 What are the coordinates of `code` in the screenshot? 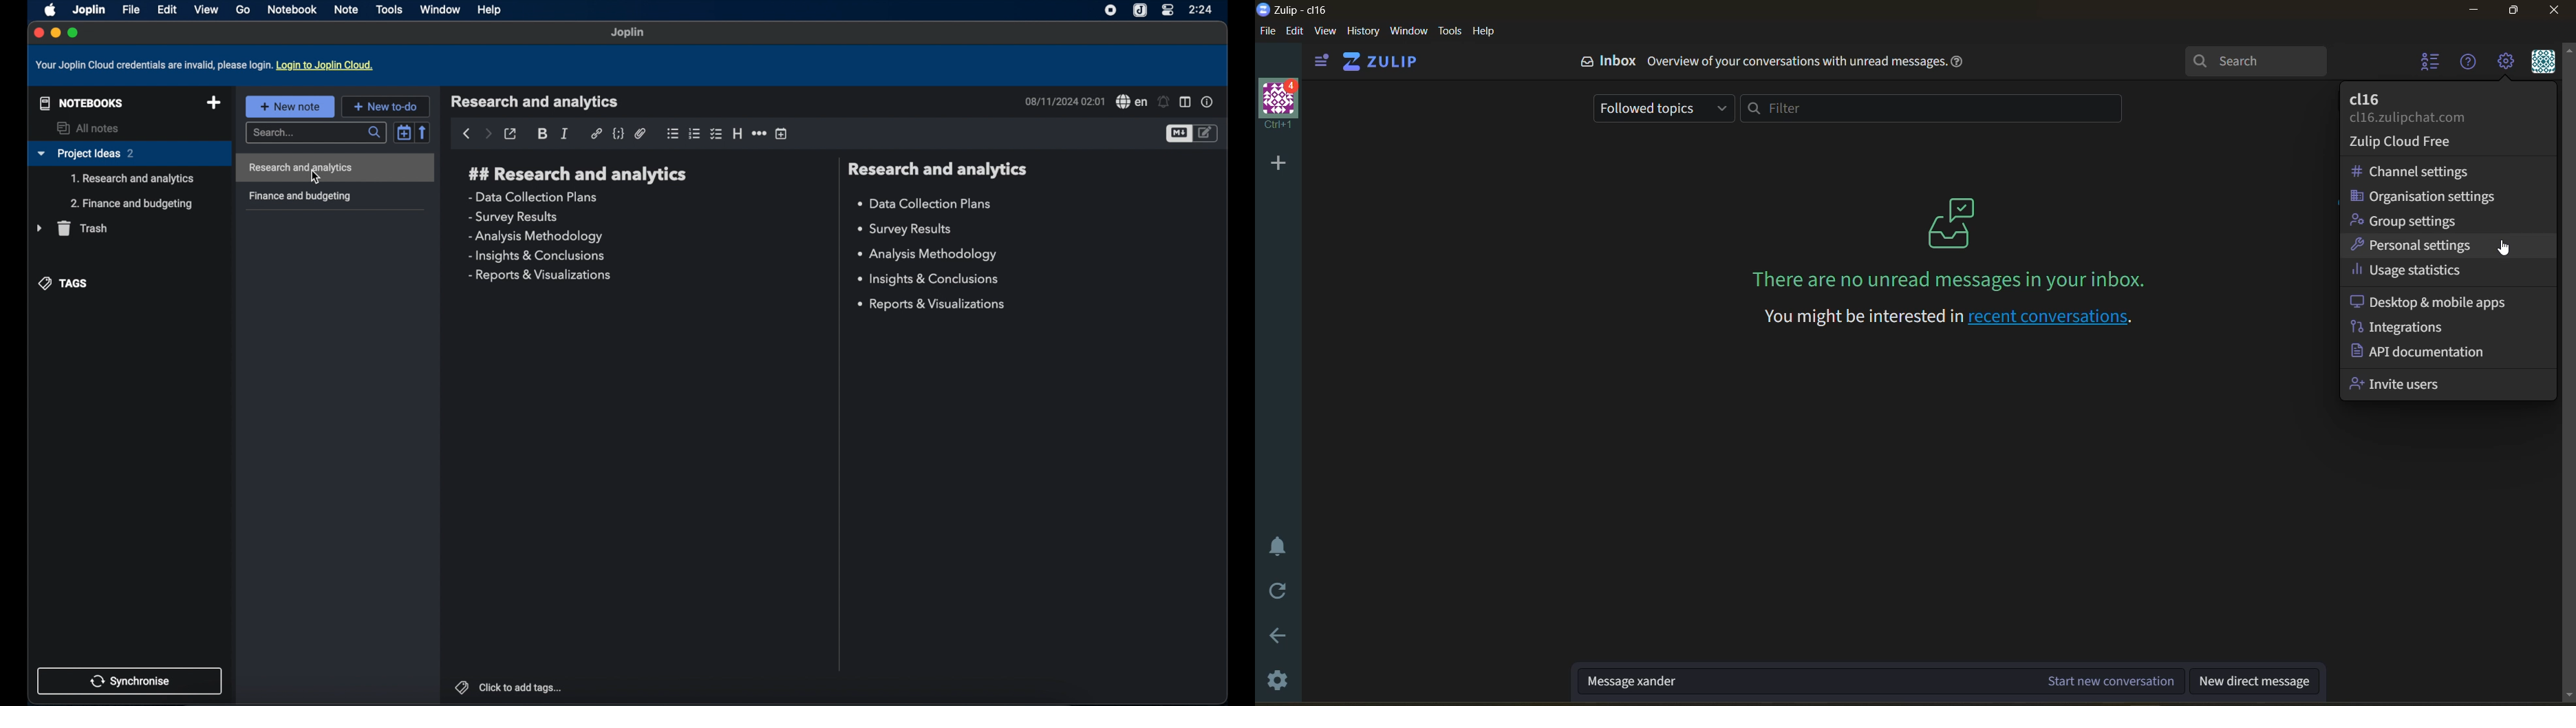 It's located at (619, 134).